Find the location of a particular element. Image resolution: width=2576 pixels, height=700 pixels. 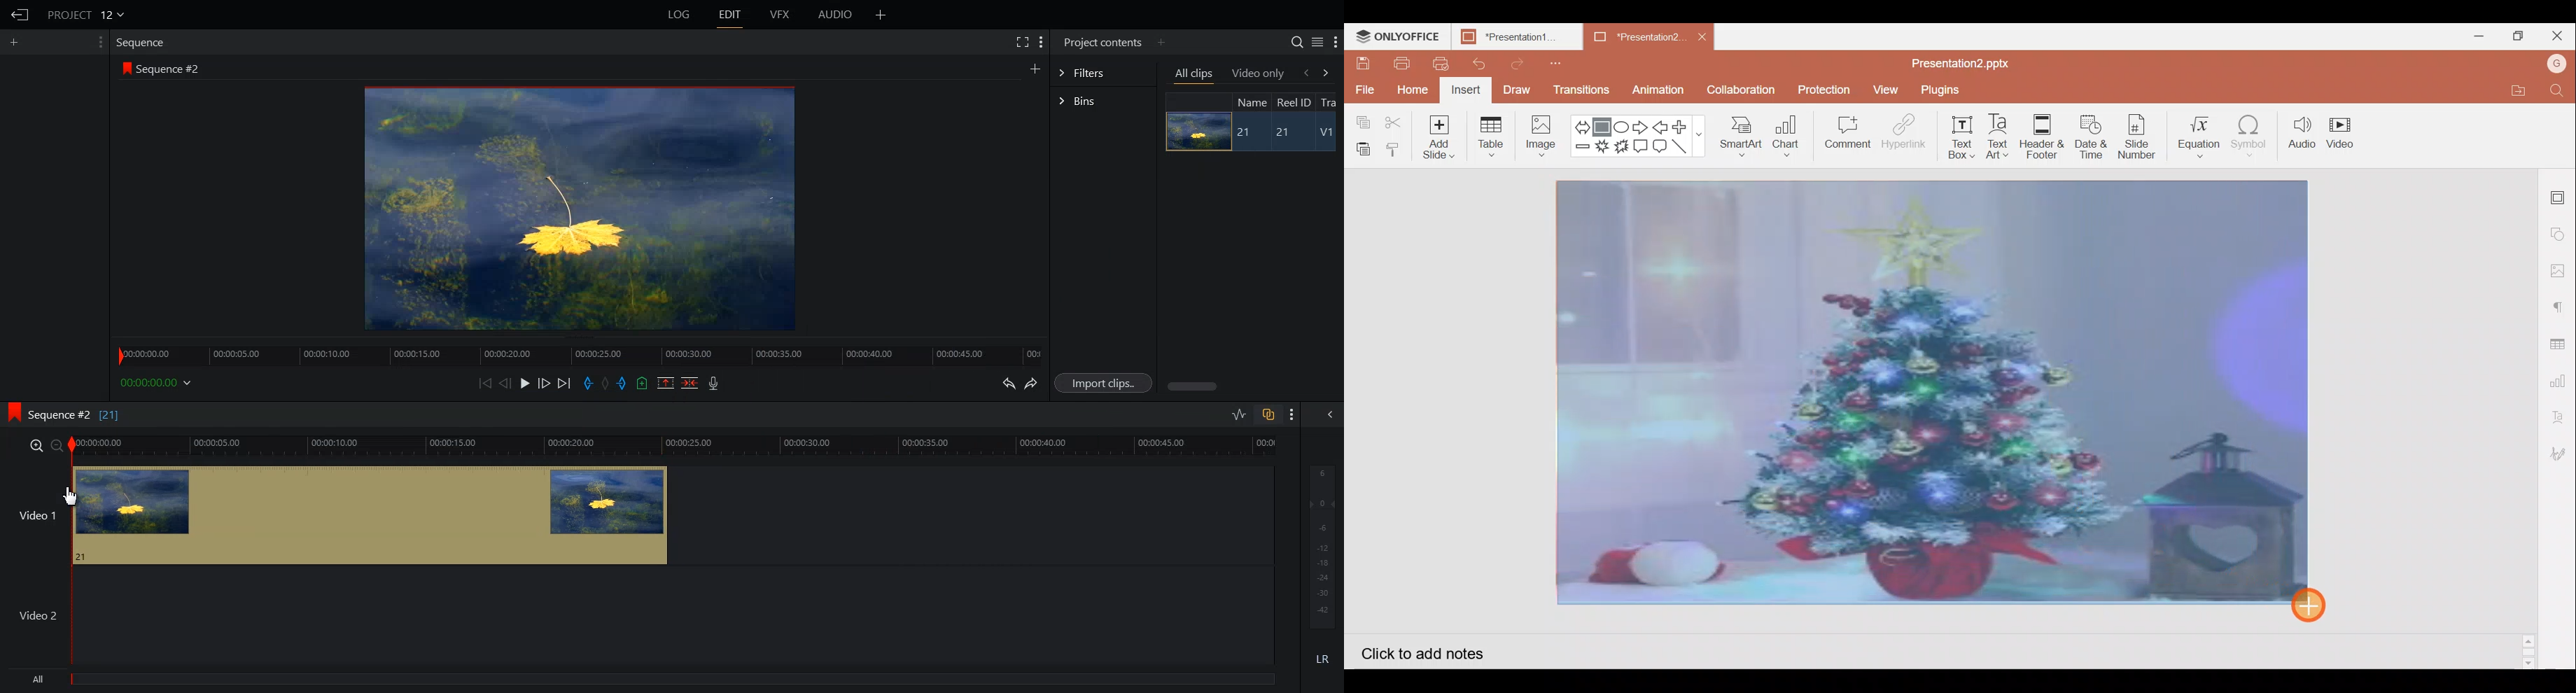

Cursor on image is located at coordinates (2317, 604).